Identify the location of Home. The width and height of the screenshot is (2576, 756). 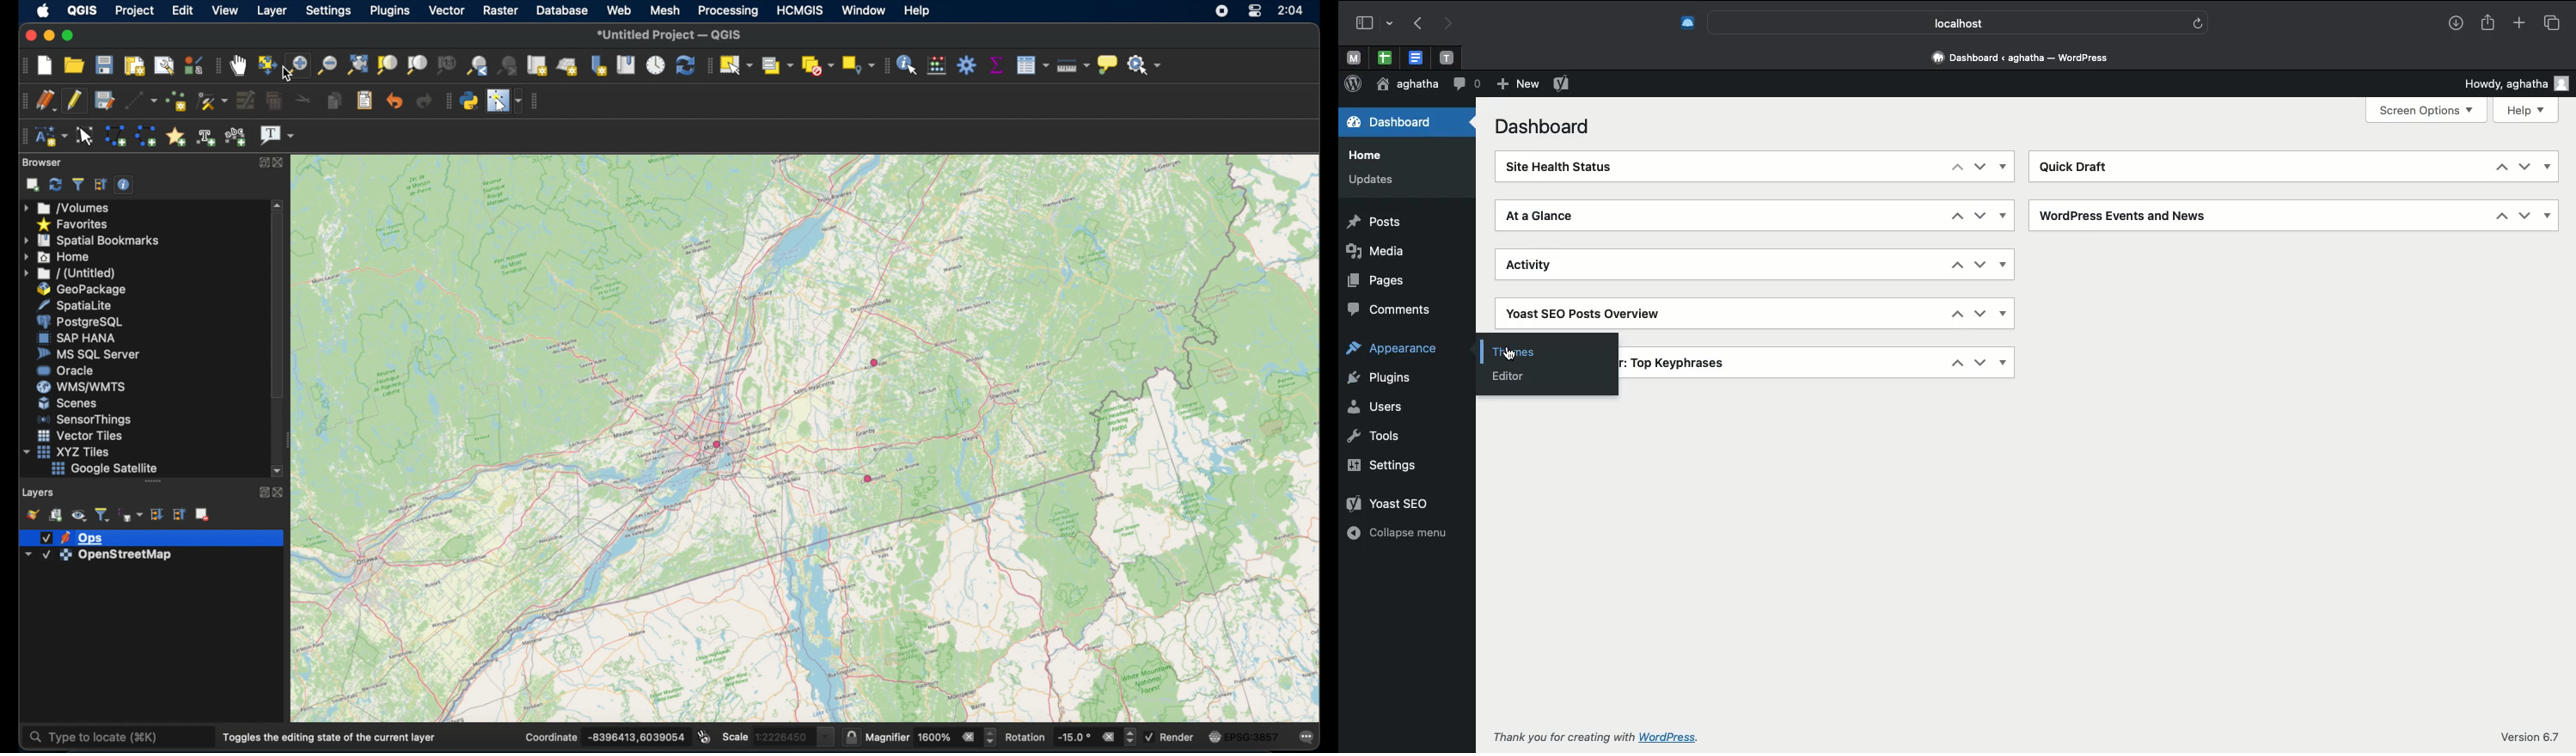
(1368, 155).